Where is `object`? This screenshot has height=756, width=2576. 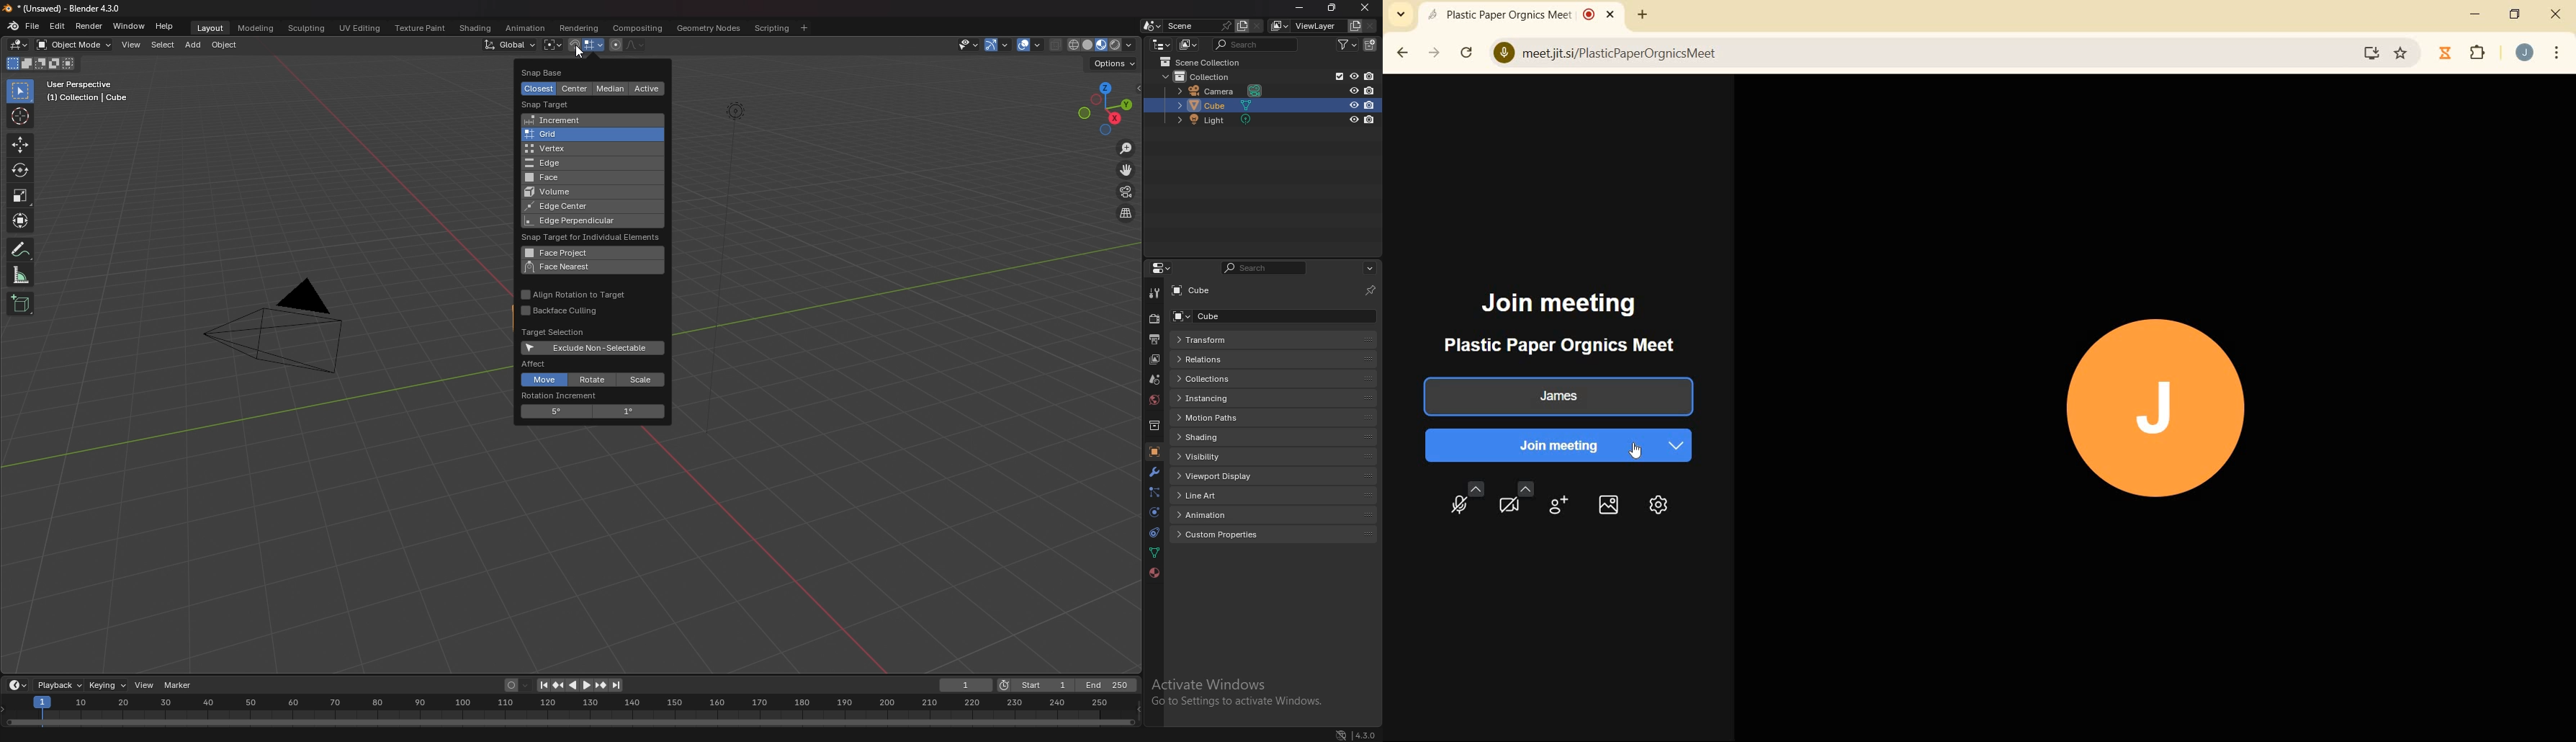
object is located at coordinates (225, 45).